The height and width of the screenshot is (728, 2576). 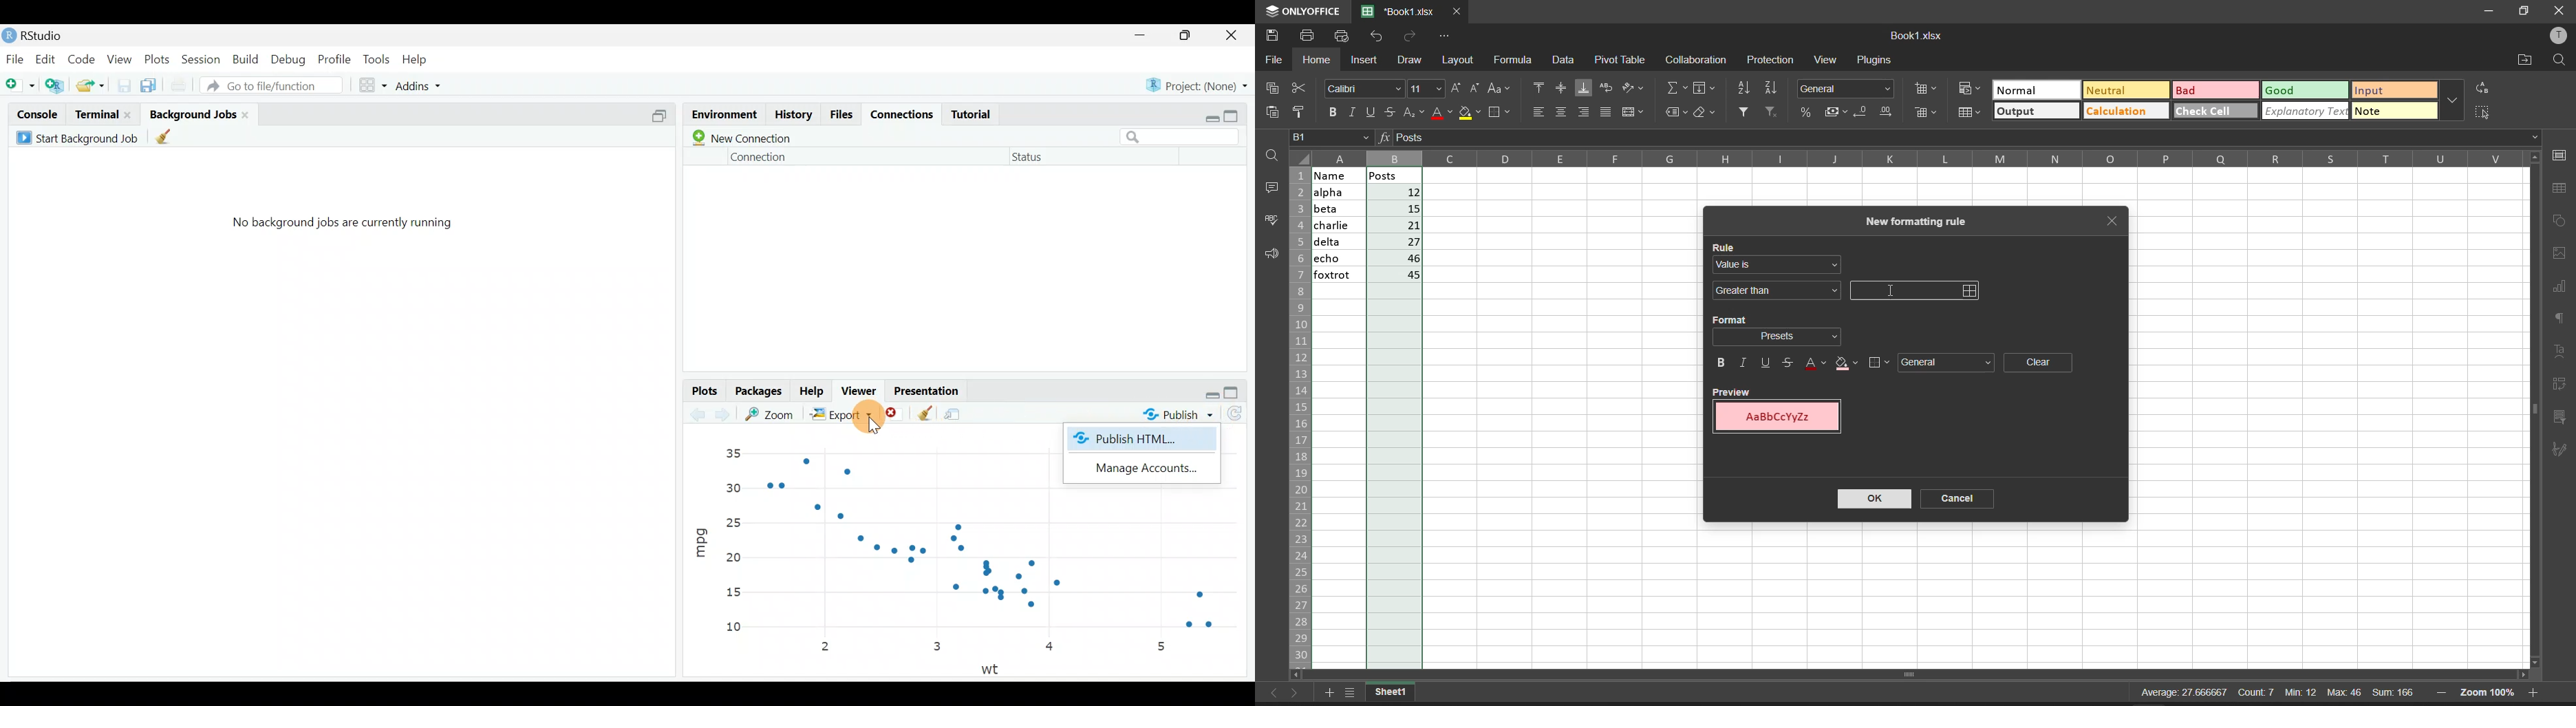 I want to click on bold, so click(x=1717, y=363).